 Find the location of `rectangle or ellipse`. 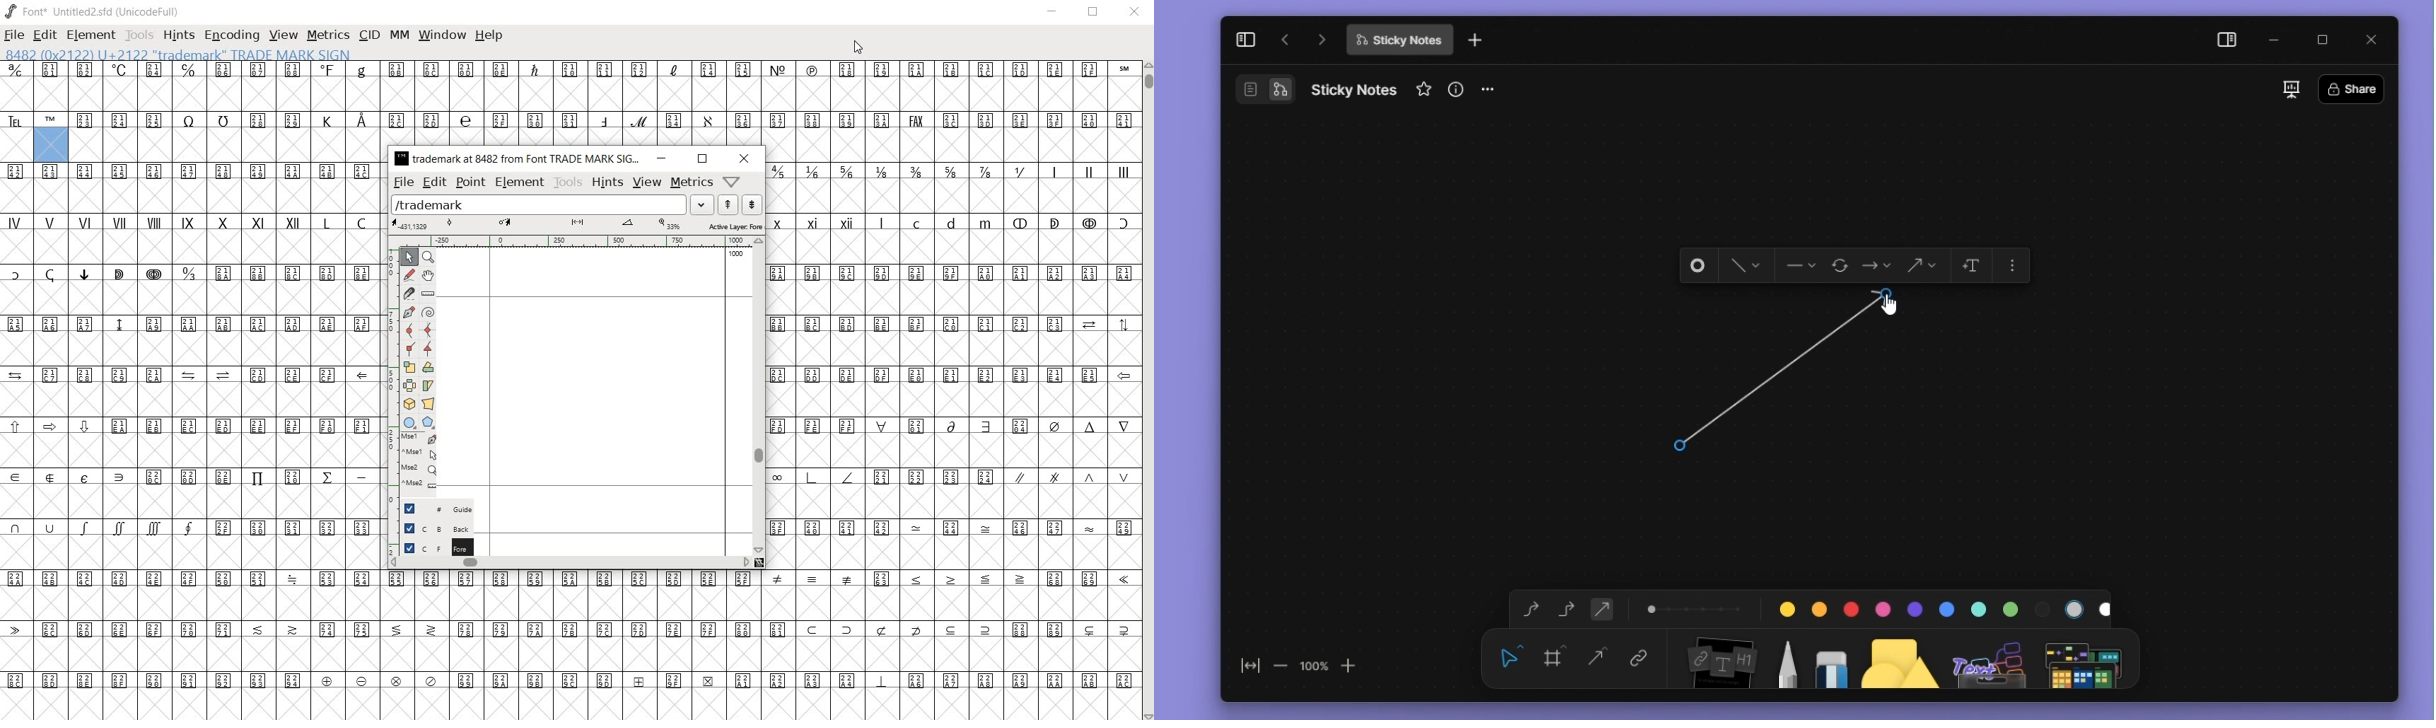

rectangle or ellipse is located at coordinates (407, 422).